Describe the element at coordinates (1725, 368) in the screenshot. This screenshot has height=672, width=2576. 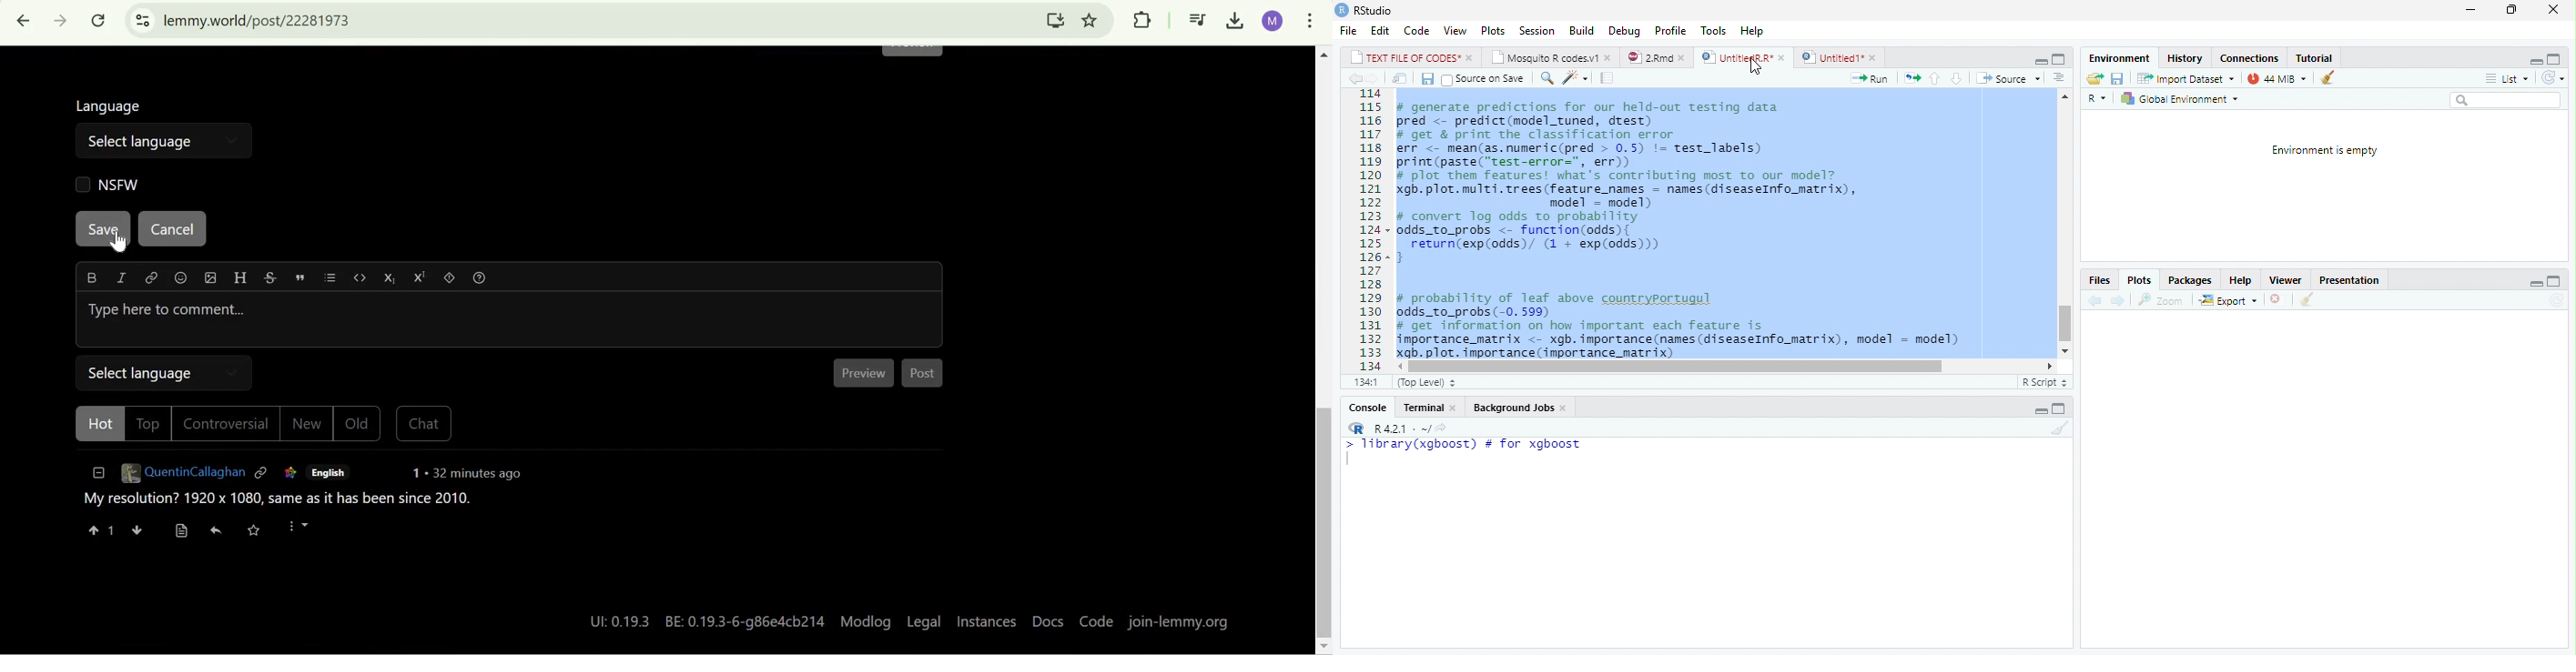
I see `Scroll` at that location.